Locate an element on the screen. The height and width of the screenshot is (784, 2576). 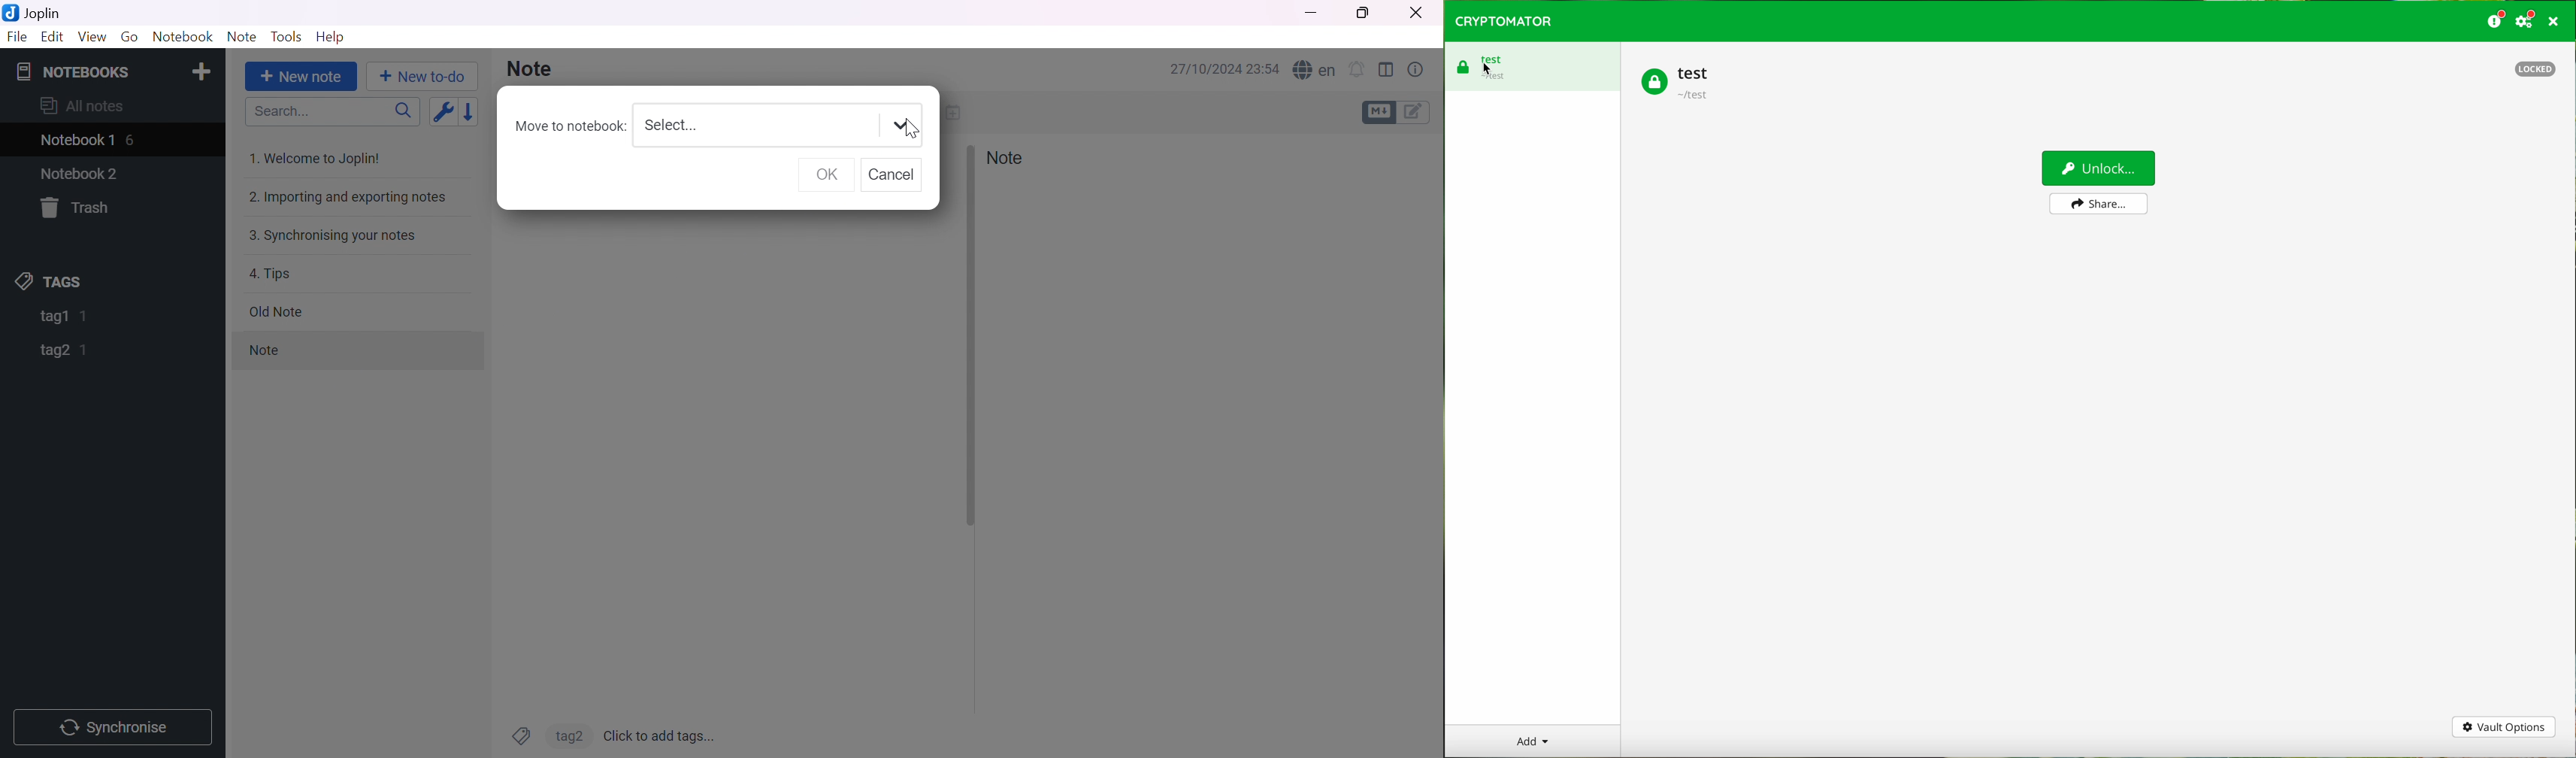
Reverse sort order is located at coordinates (472, 112).